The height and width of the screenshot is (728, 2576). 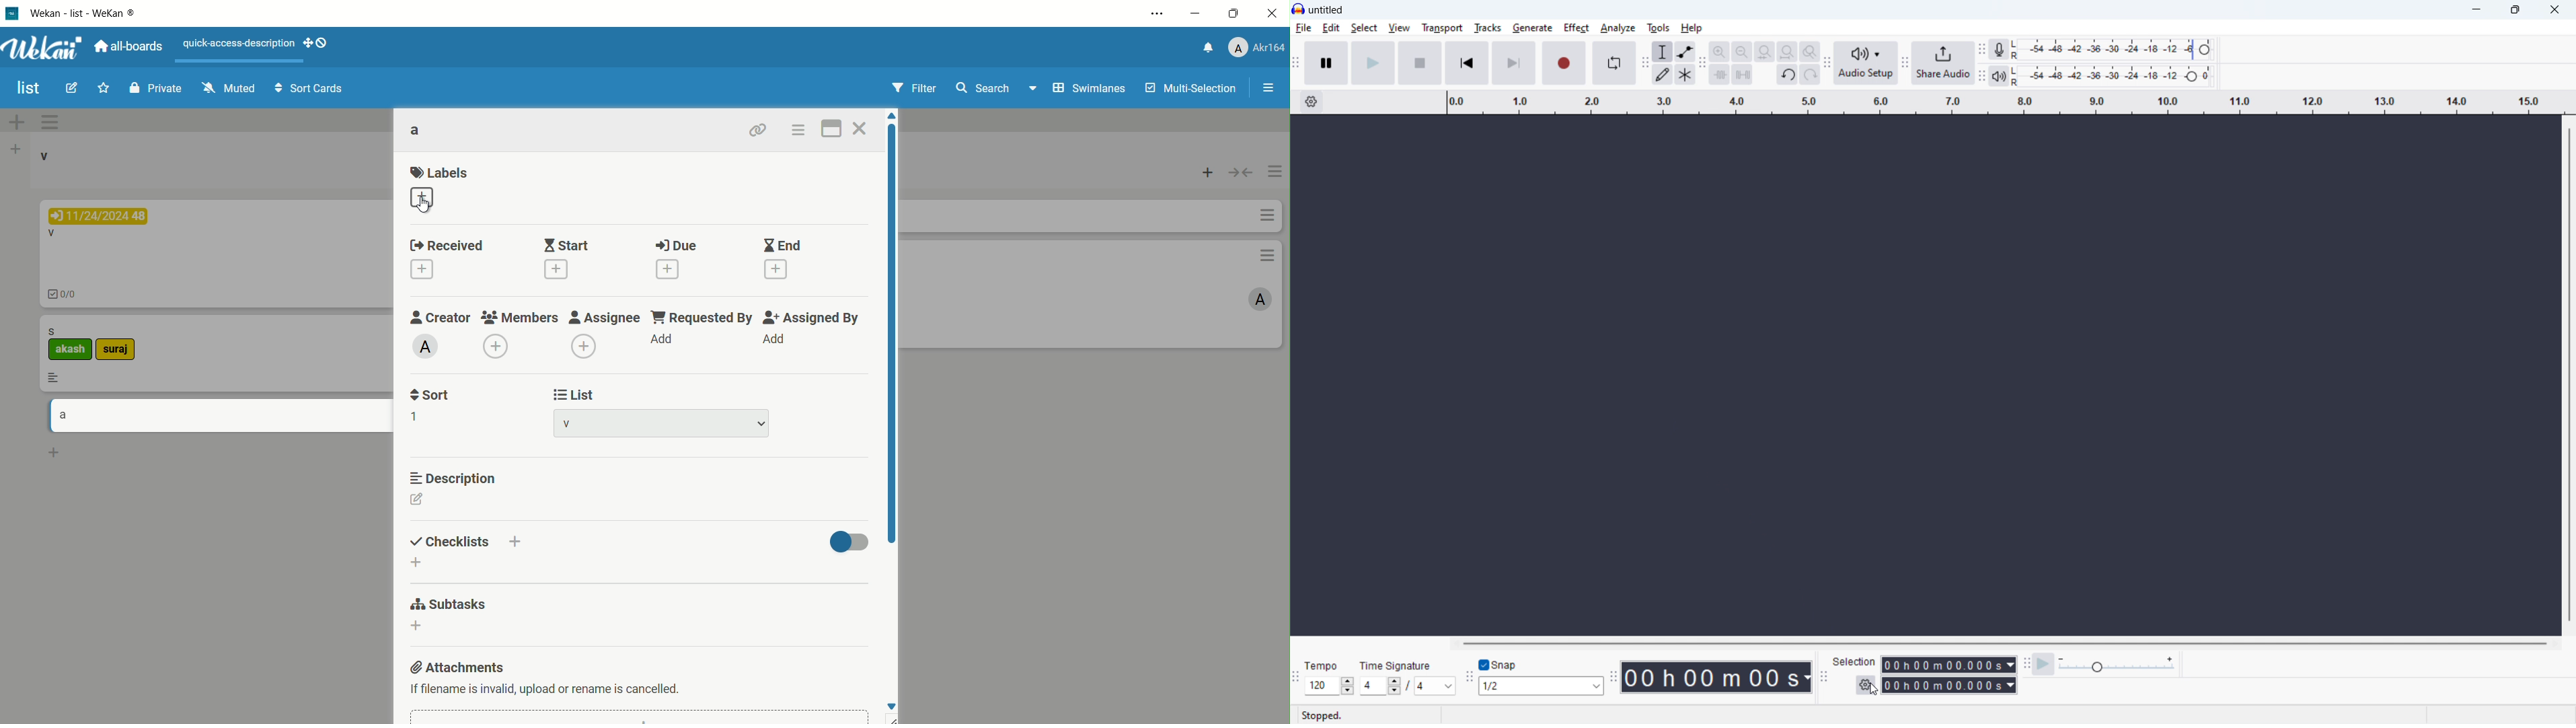 I want to click on muted, so click(x=227, y=88).